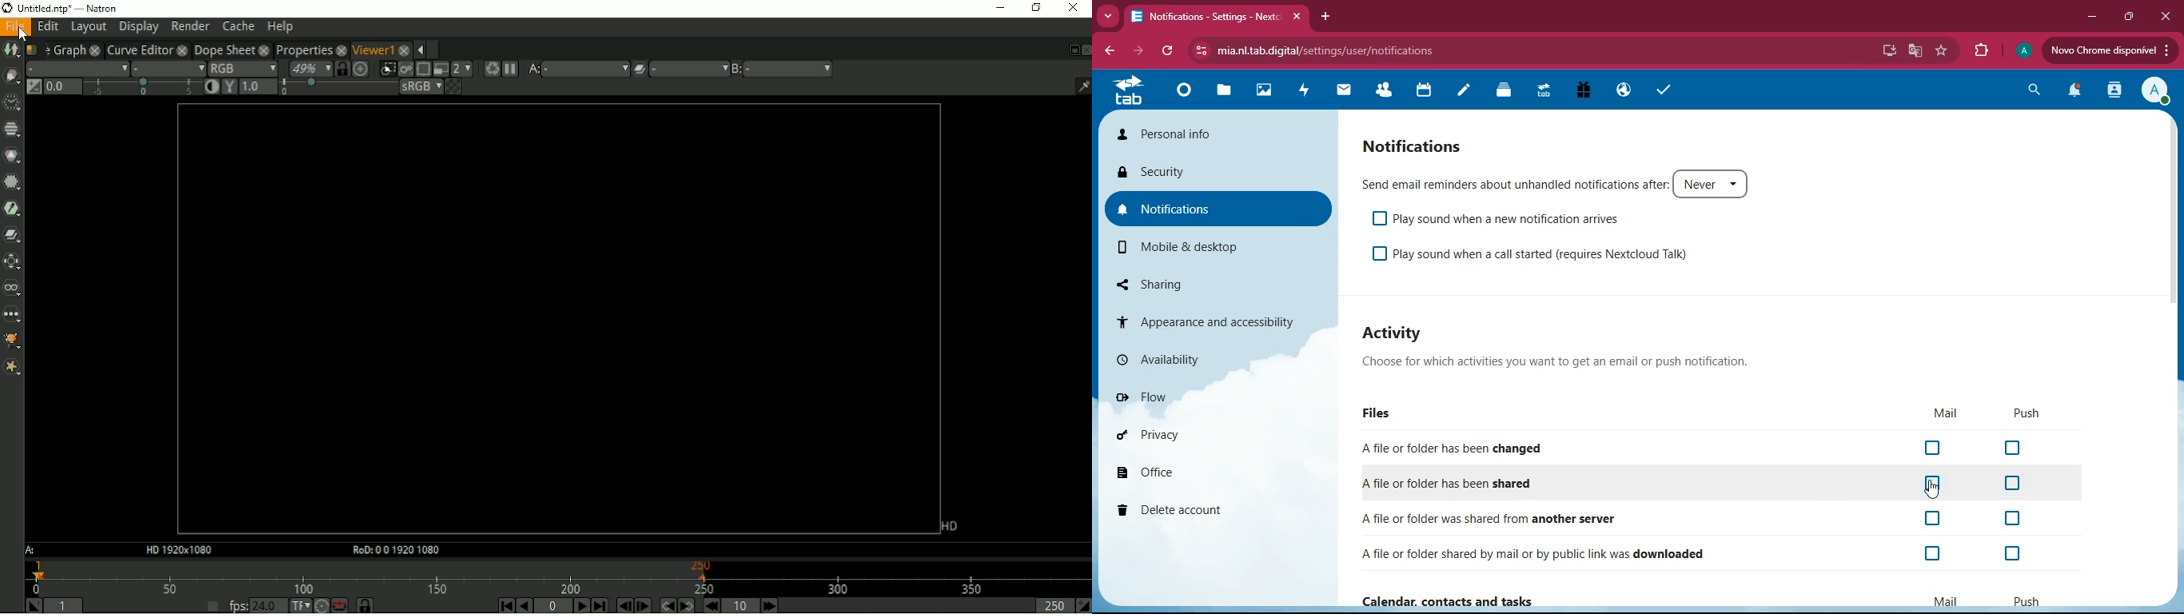  Describe the element at coordinates (2026, 50) in the screenshot. I see `profile` at that location.